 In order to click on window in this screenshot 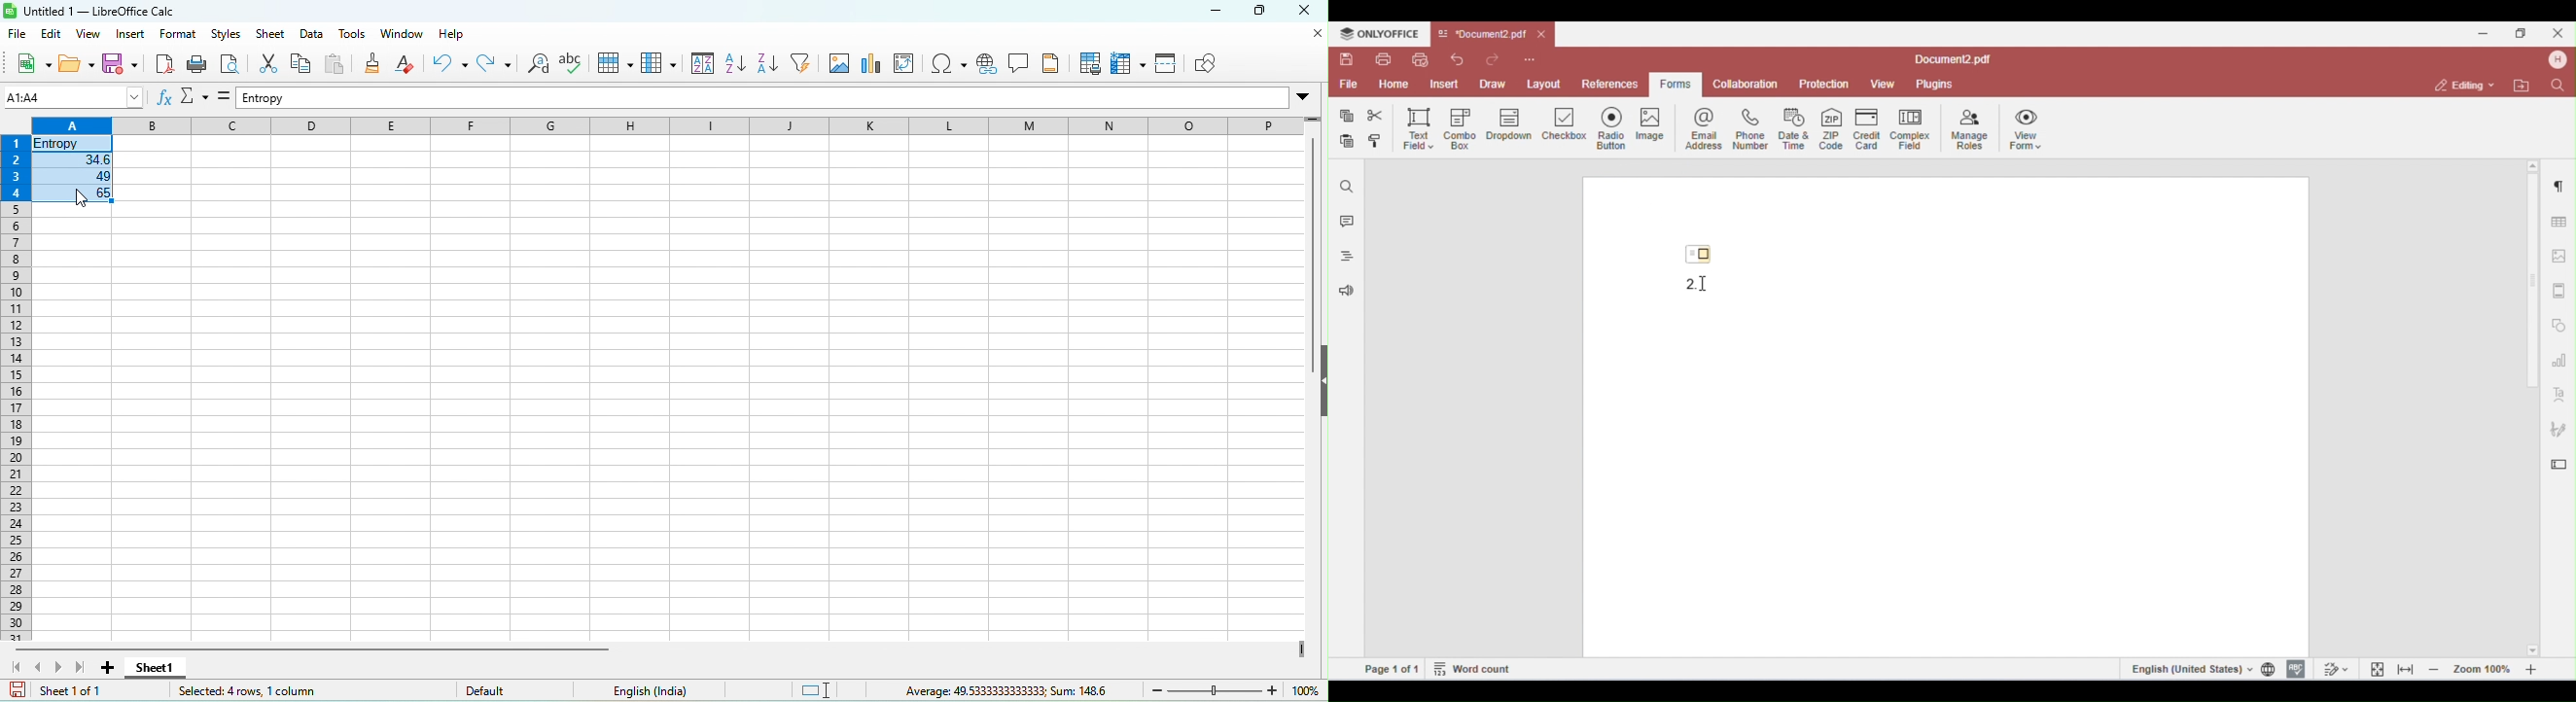, I will do `click(404, 35)`.